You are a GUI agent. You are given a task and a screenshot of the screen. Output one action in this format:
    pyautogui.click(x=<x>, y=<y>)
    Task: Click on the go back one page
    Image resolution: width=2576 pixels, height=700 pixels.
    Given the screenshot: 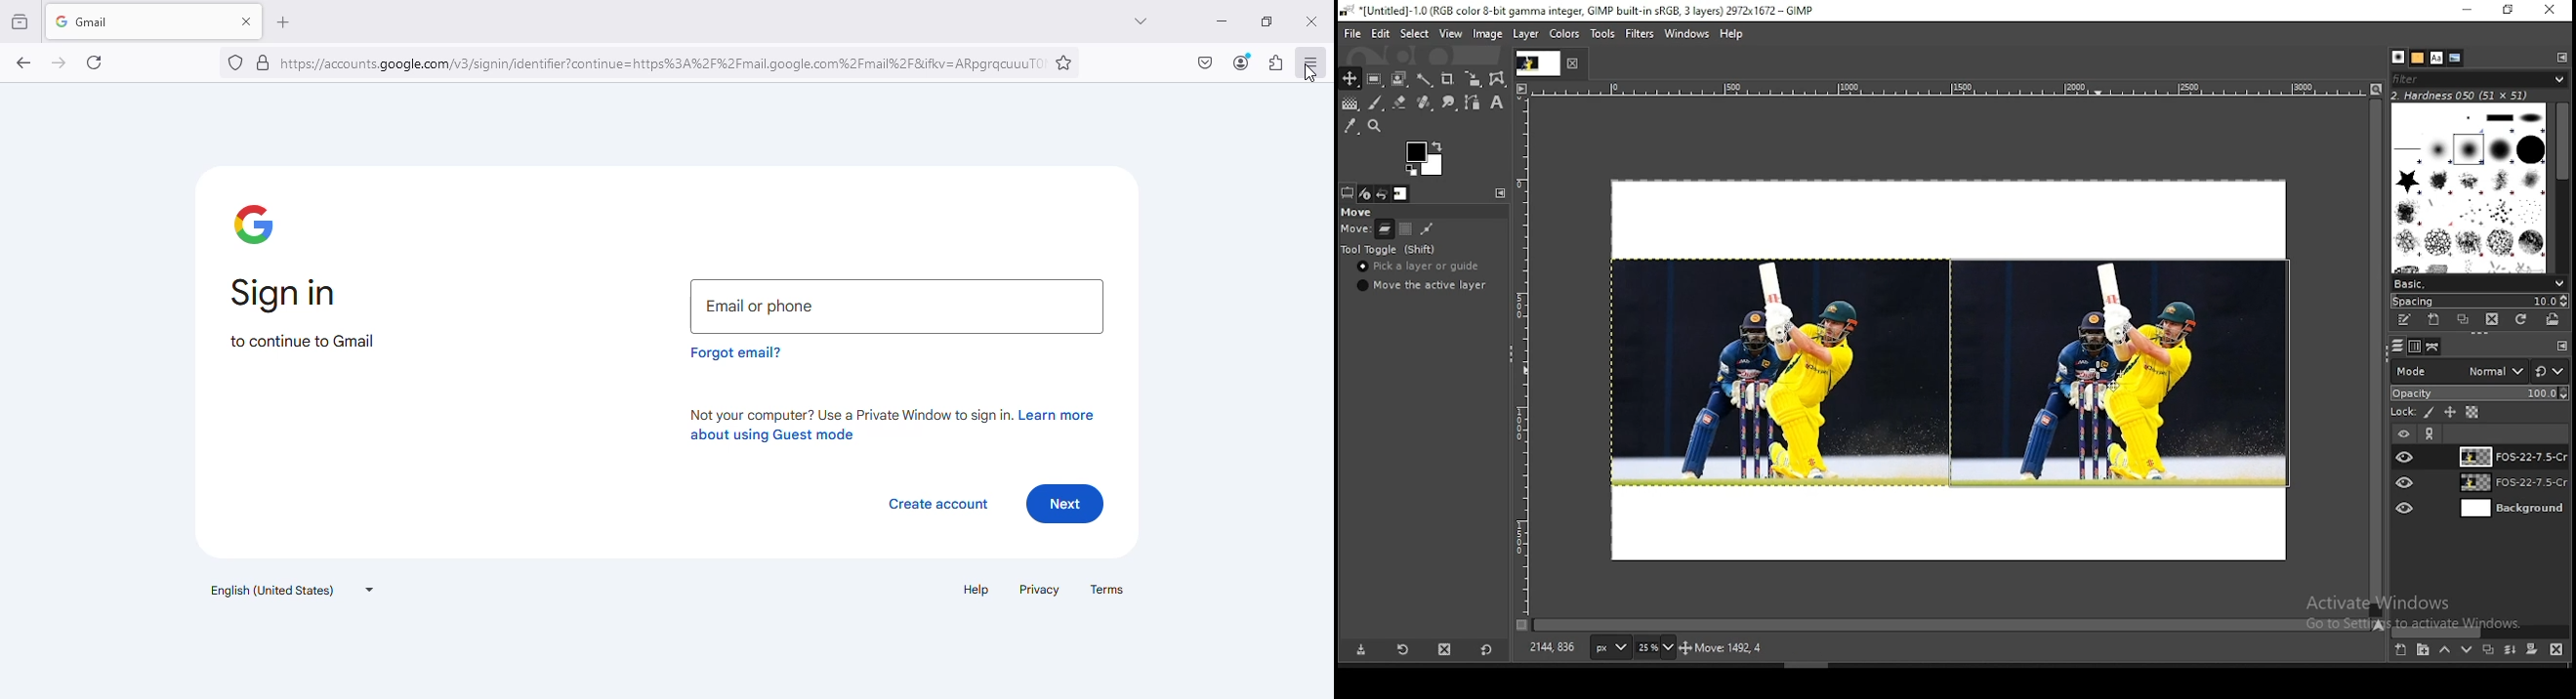 What is the action you would take?
    pyautogui.click(x=24, y=62)
    